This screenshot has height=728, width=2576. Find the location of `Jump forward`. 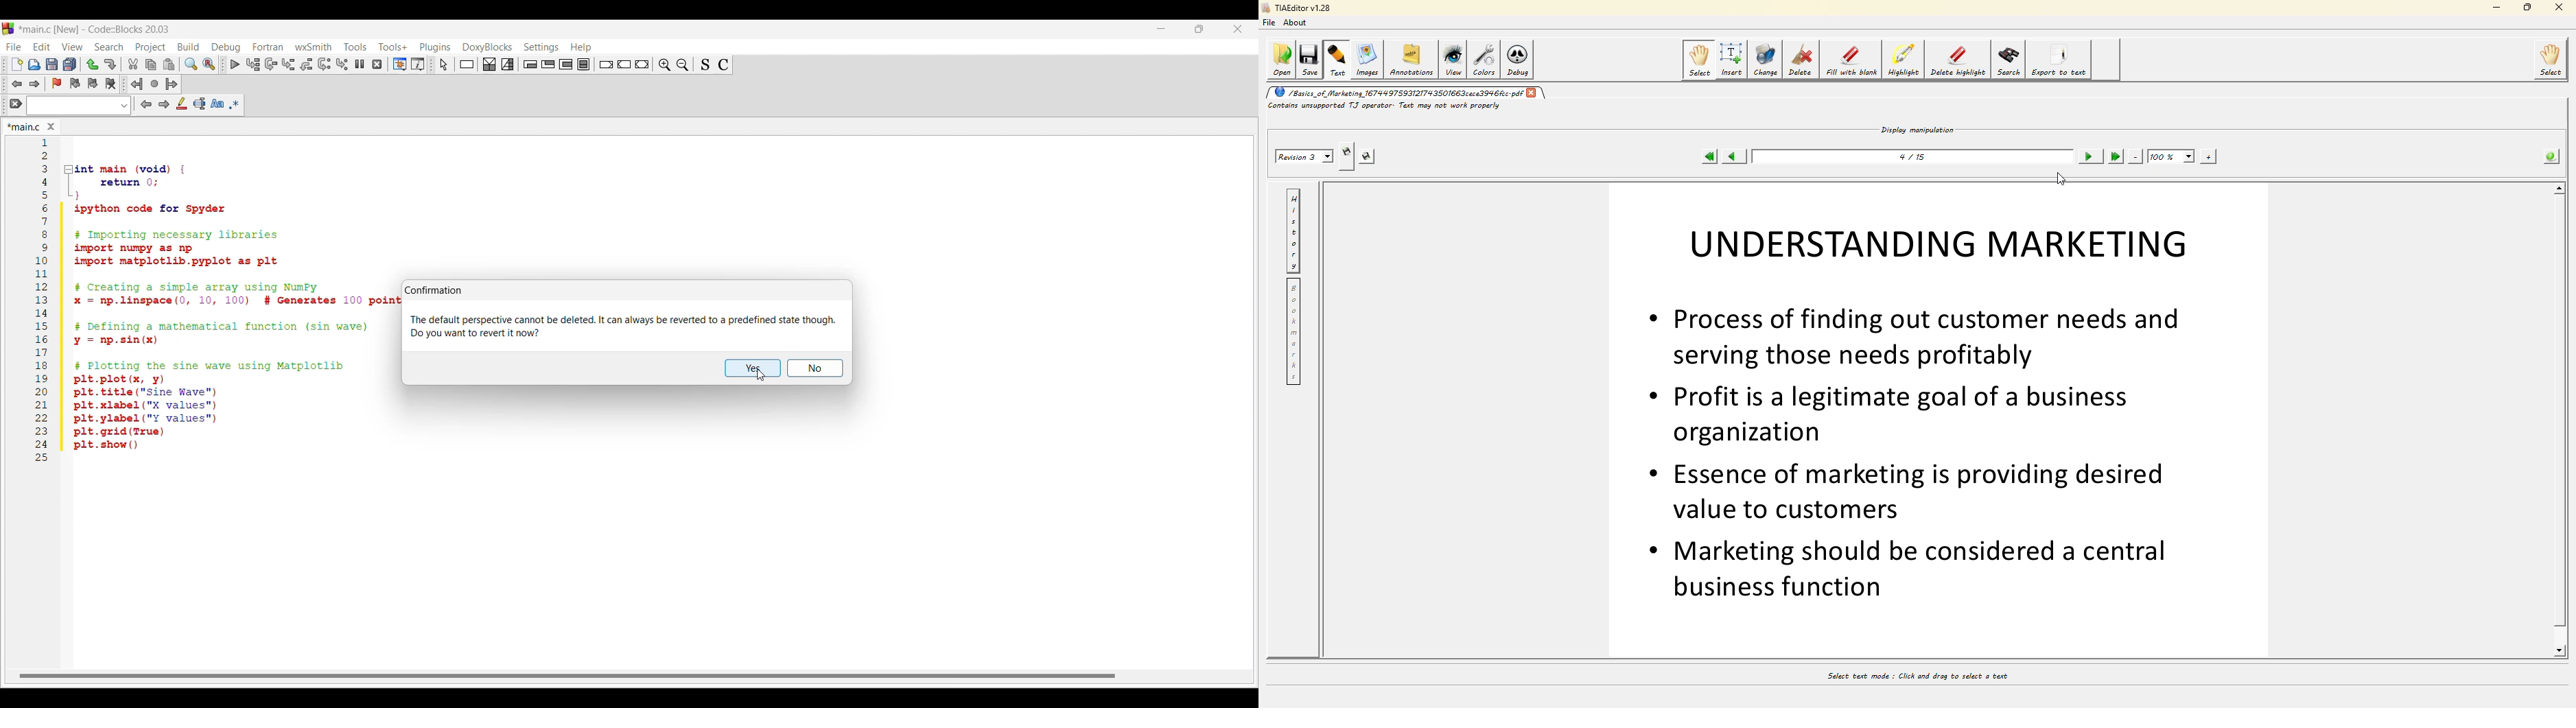

Jump forward is located at coordinates (172, 84).